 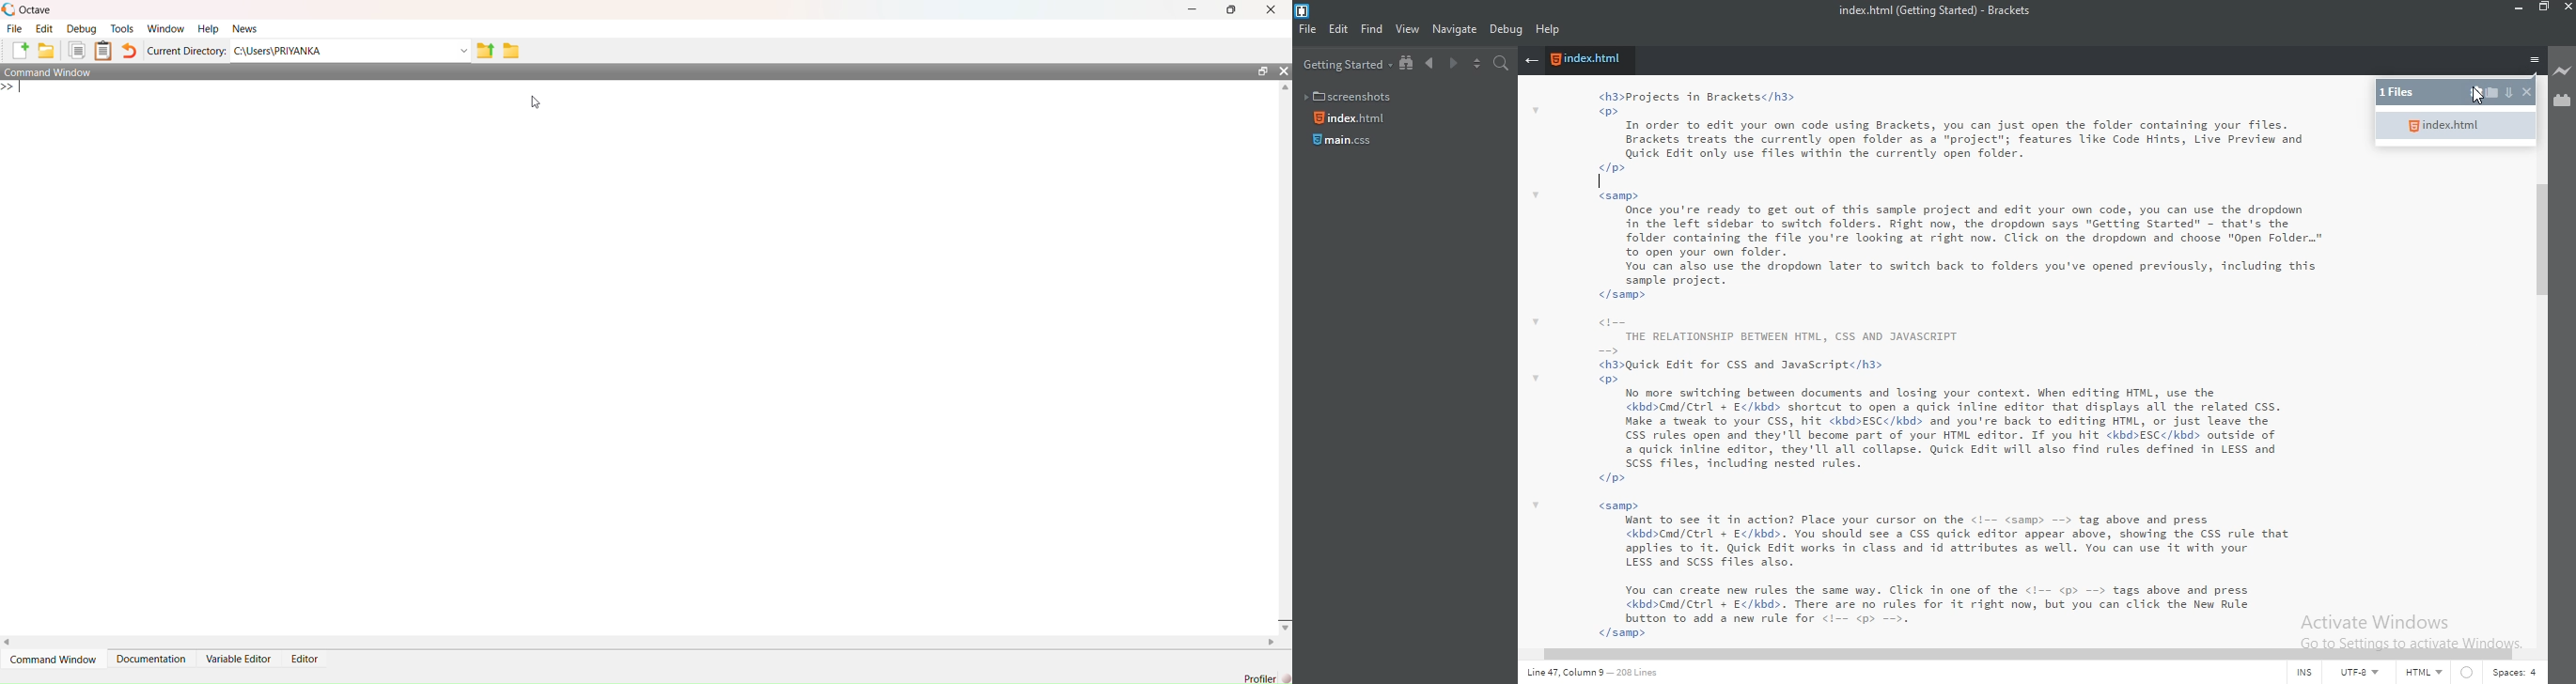 What do you see at coordinates (1352, 118) in the screenshot?
I see `Index.html` at bounding box center [1352, 118].